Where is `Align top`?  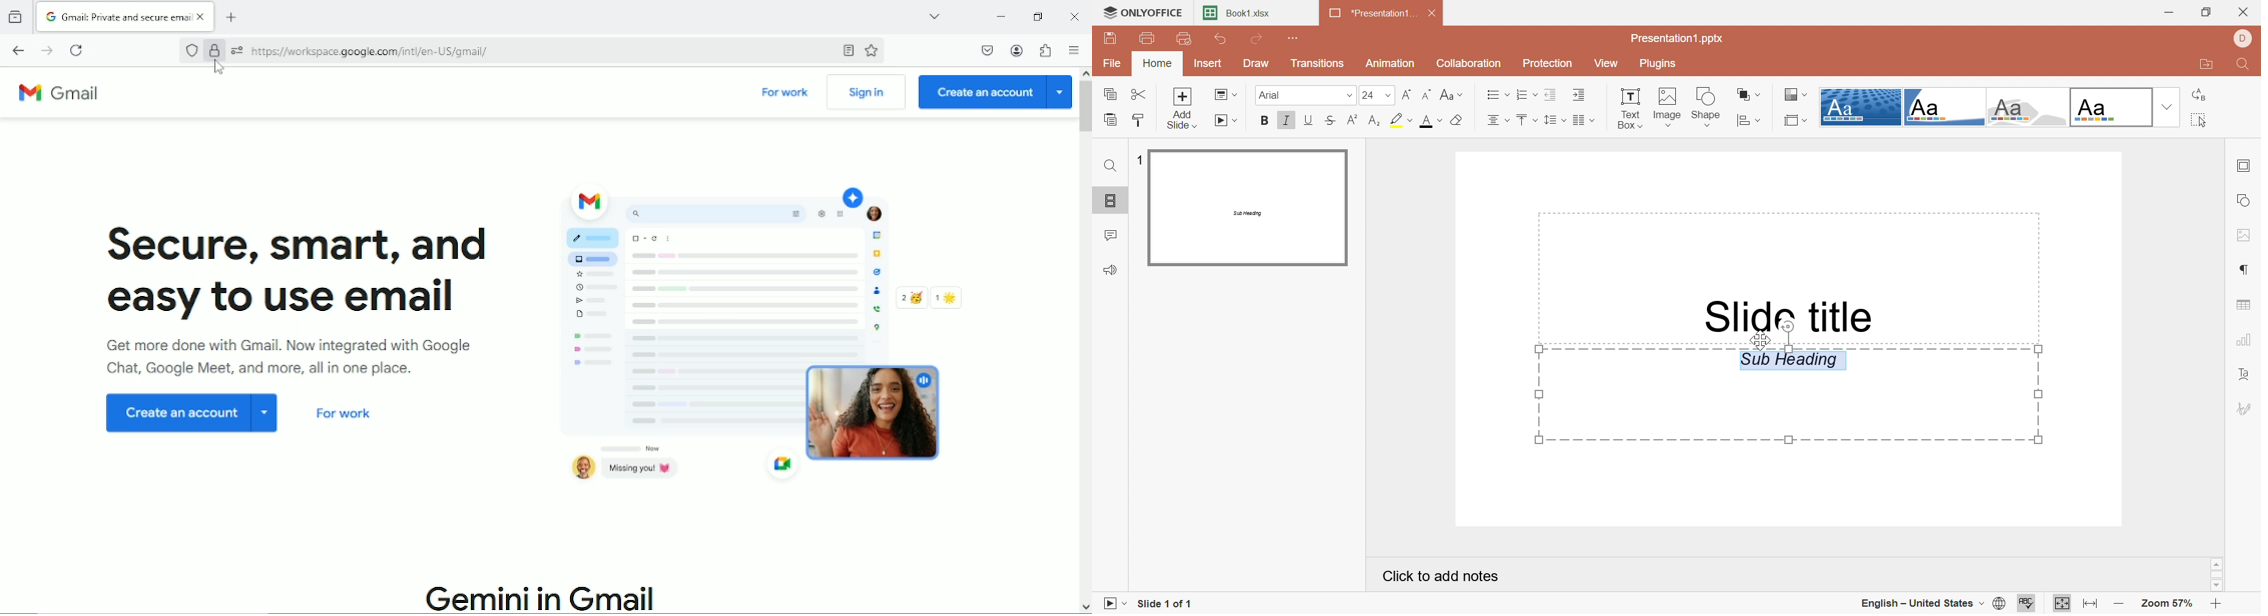 Align top is located at coordinates (1526, 118).